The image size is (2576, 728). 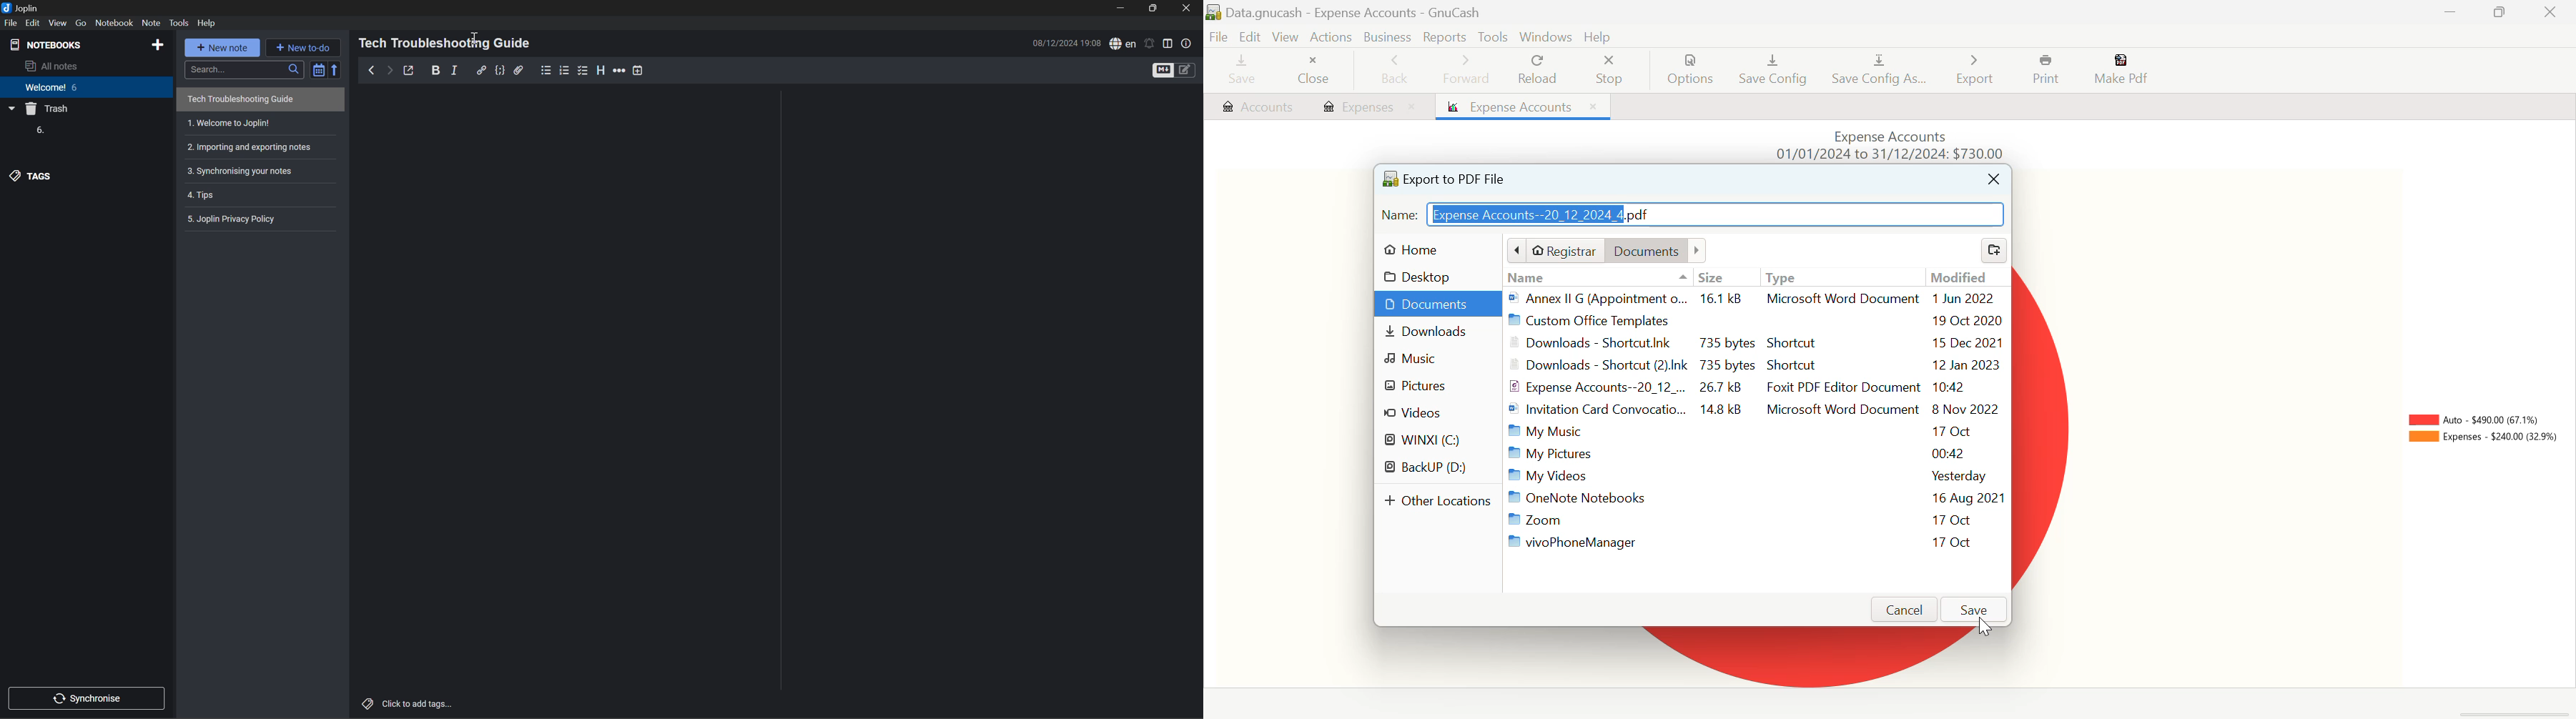 What do you see at coordinates (1539, 70) in the screenshot?
I see `Reload` at bounding box center [1539, 70].